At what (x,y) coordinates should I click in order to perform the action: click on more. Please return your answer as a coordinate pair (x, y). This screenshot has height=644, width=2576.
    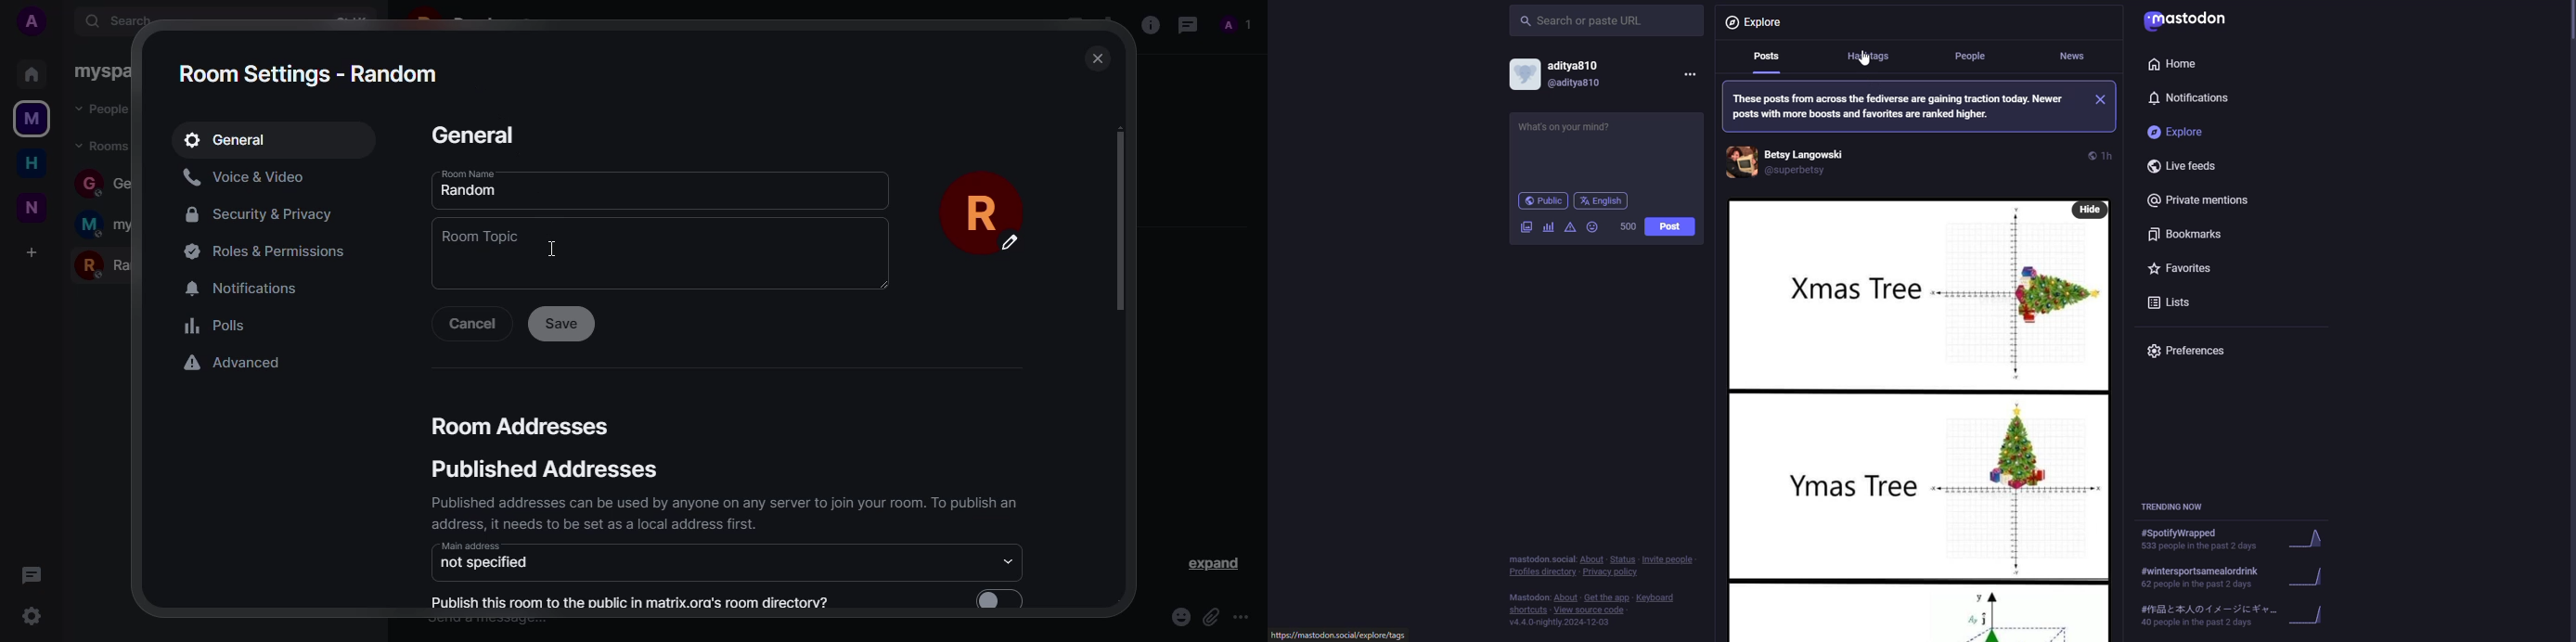
    Looking at the image, I should click on (1690, 74).